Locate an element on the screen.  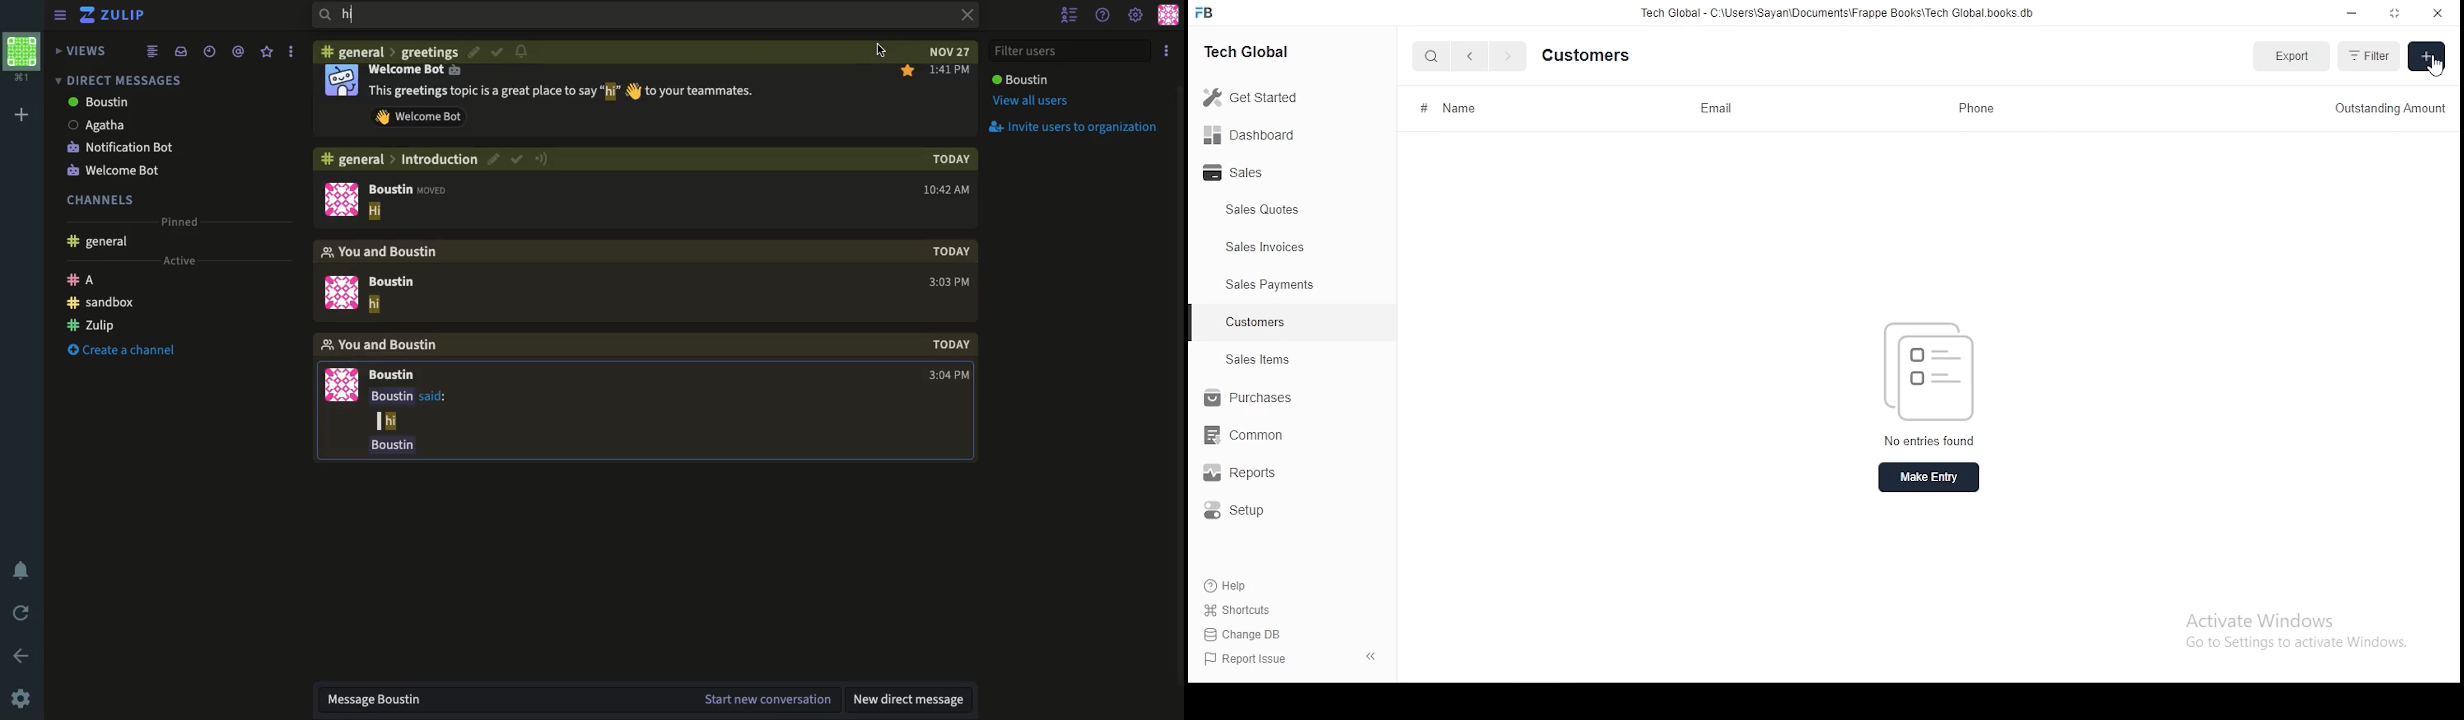
next is located at coordinates (1505, 56).